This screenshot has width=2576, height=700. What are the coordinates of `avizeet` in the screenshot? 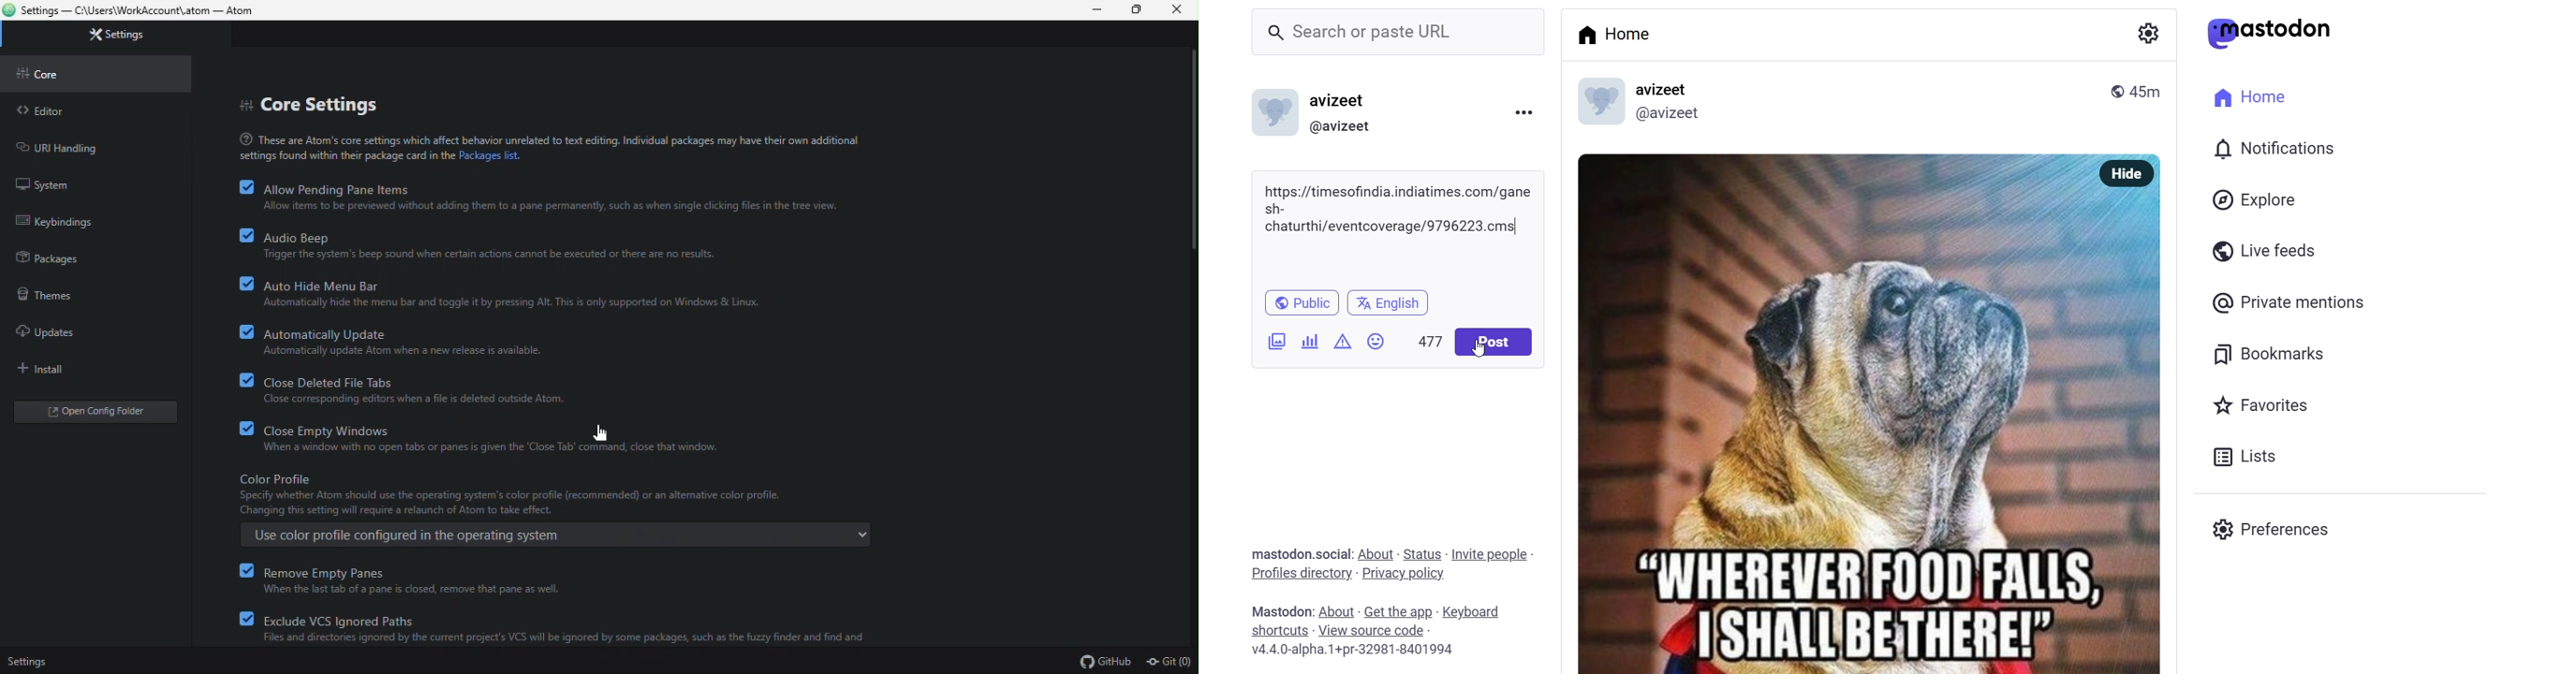 It's located at (1360, 102).